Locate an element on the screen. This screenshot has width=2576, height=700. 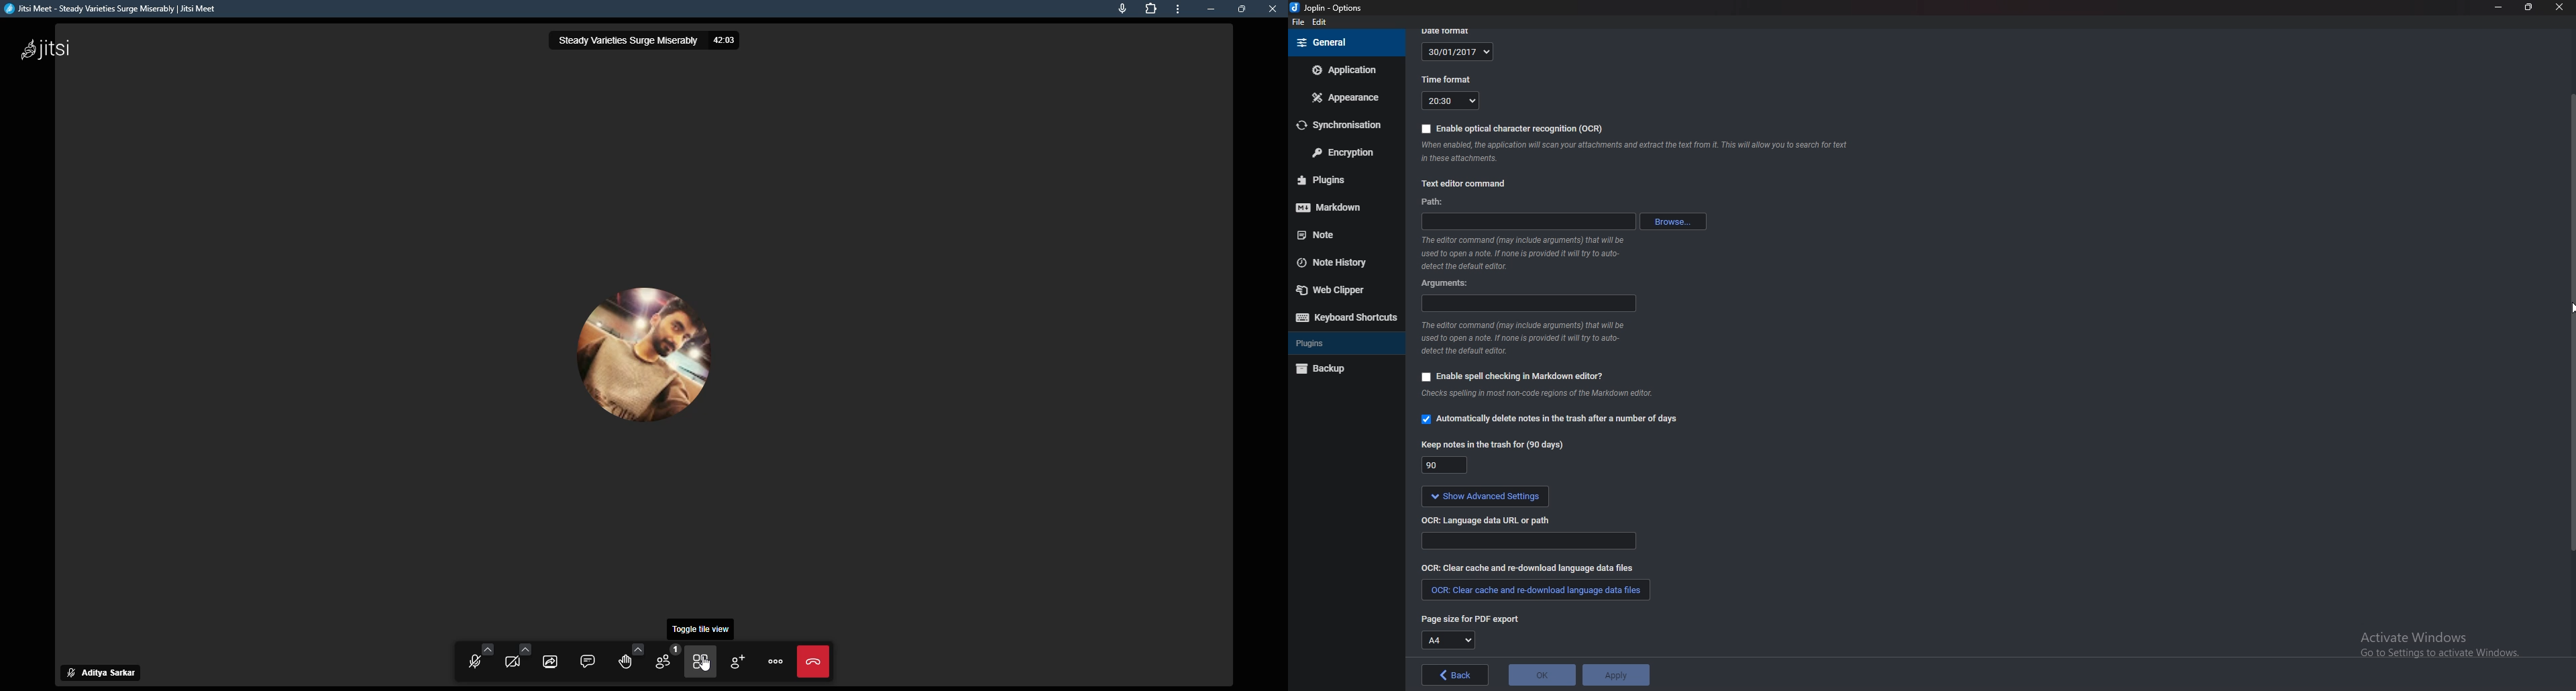
arguments is located at coordinates (1526, 304).